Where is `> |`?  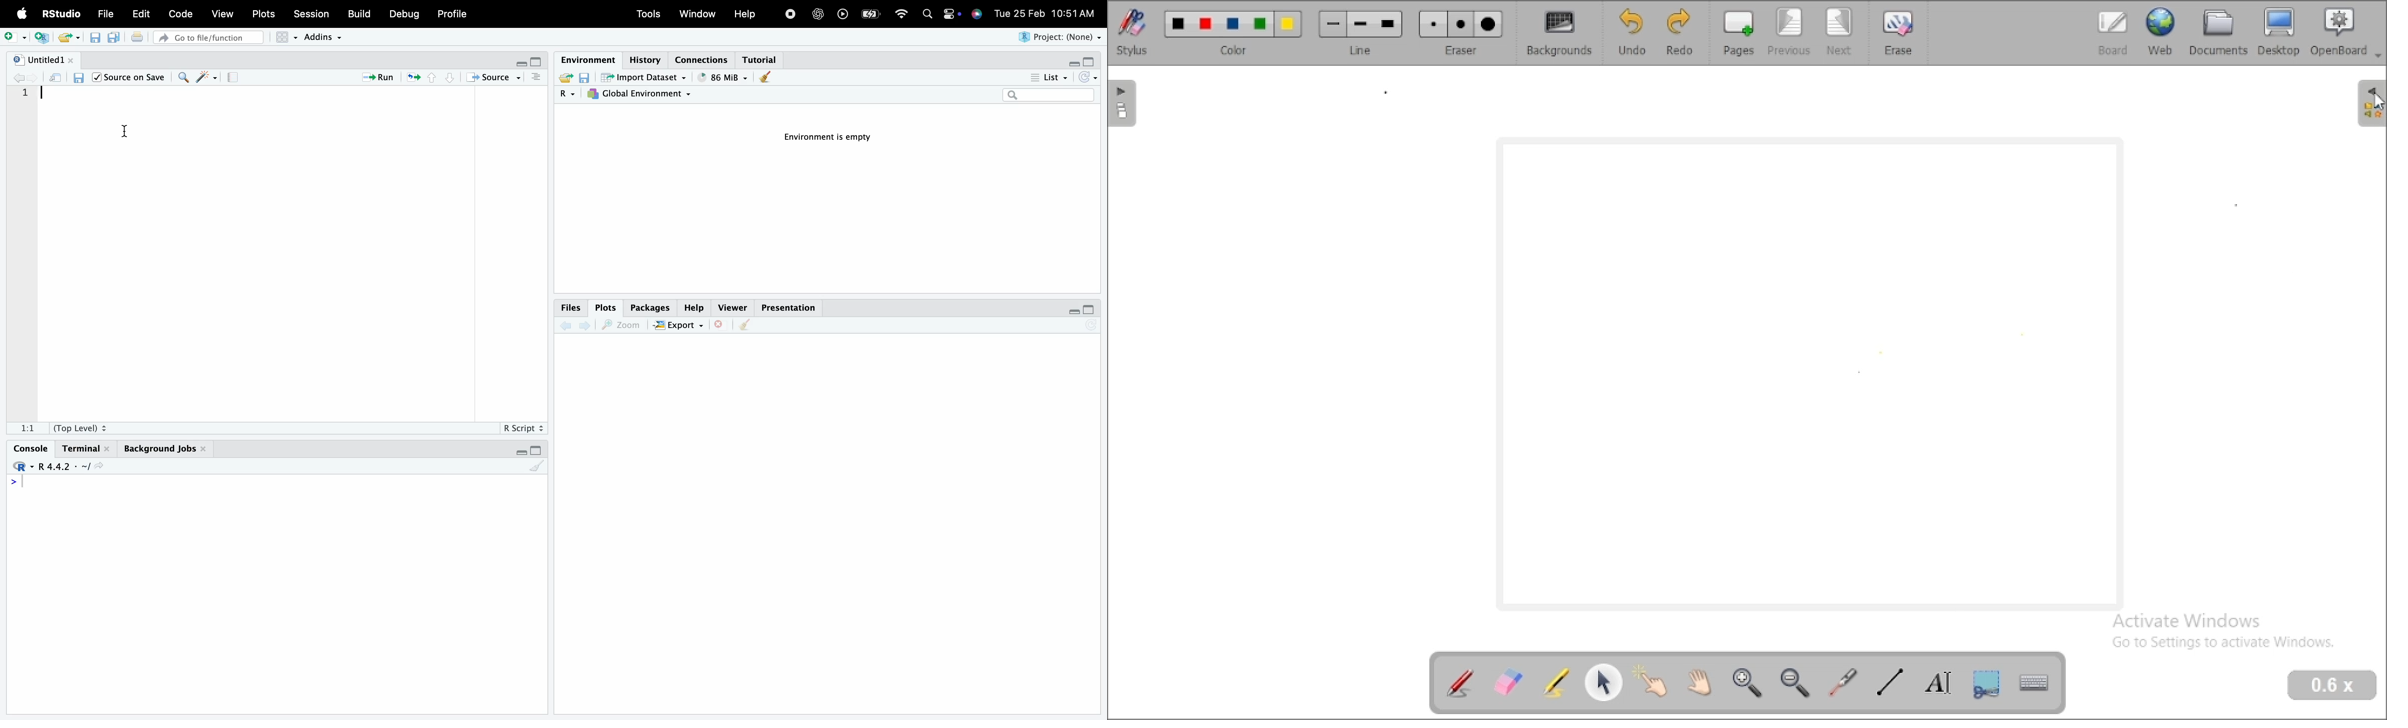
> | is located at coordinates (21, 483).